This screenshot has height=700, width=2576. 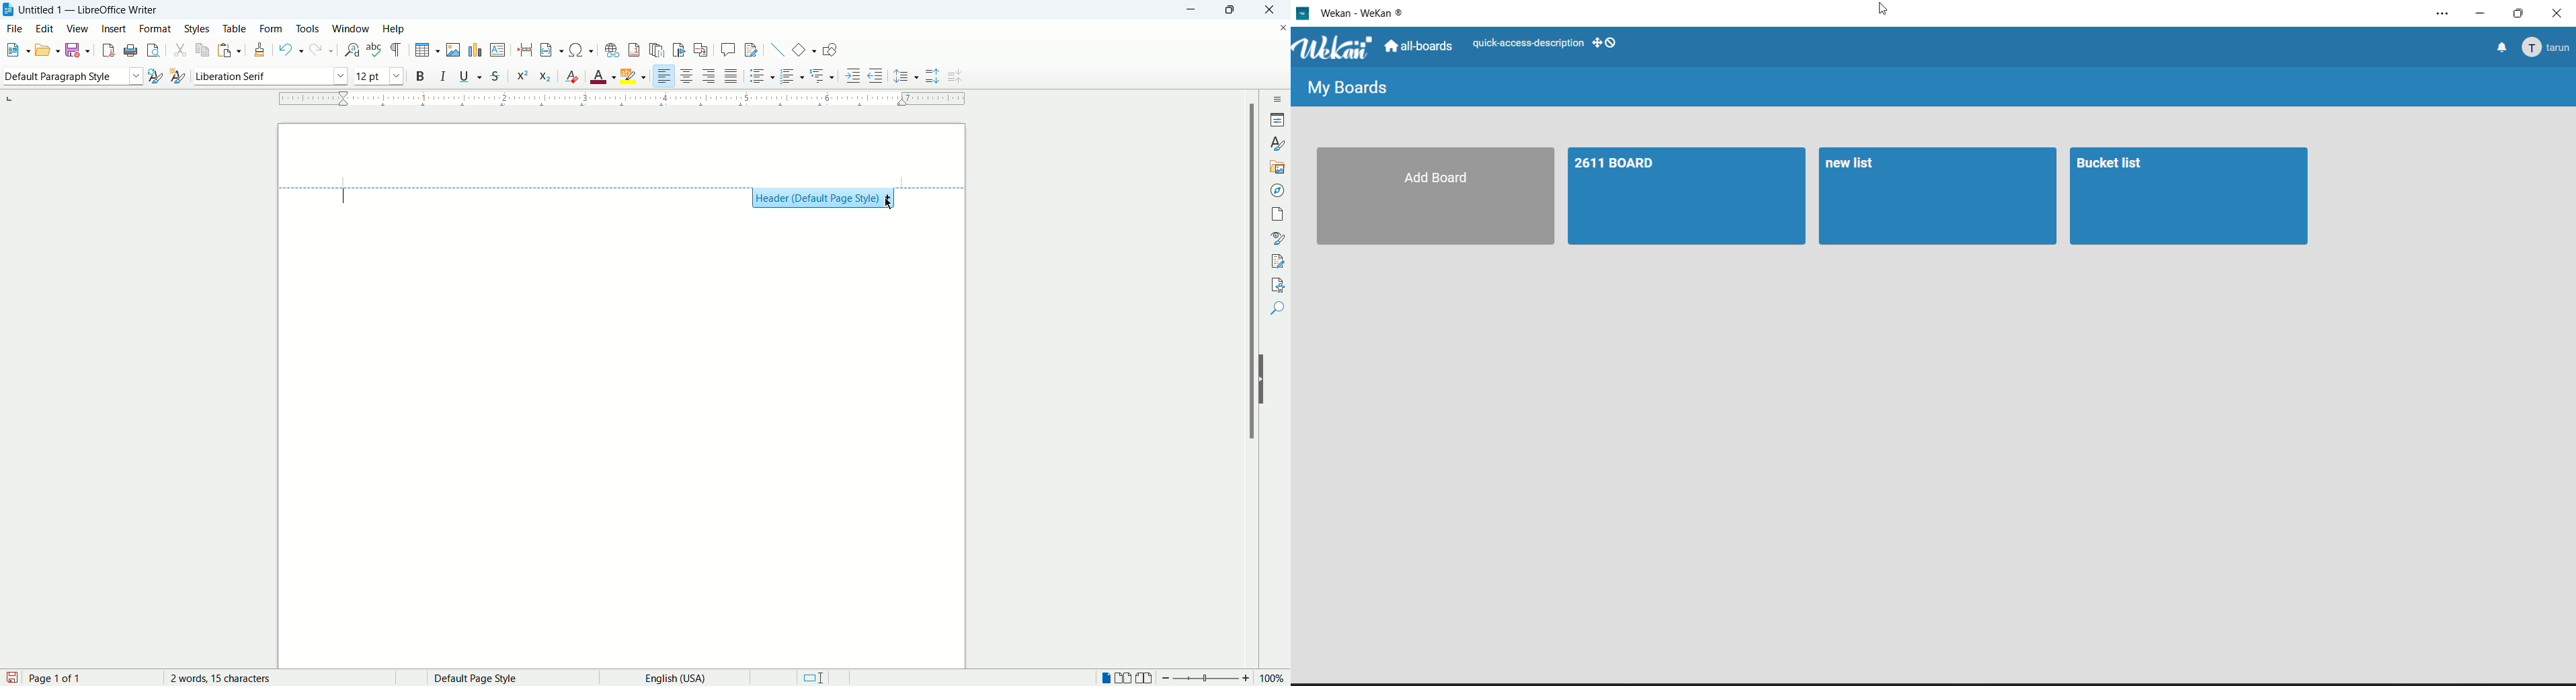 What do you see at coordinates (680, 49) in the screenshot?
I see `insert bookmark` at bounding box center [680, 49].